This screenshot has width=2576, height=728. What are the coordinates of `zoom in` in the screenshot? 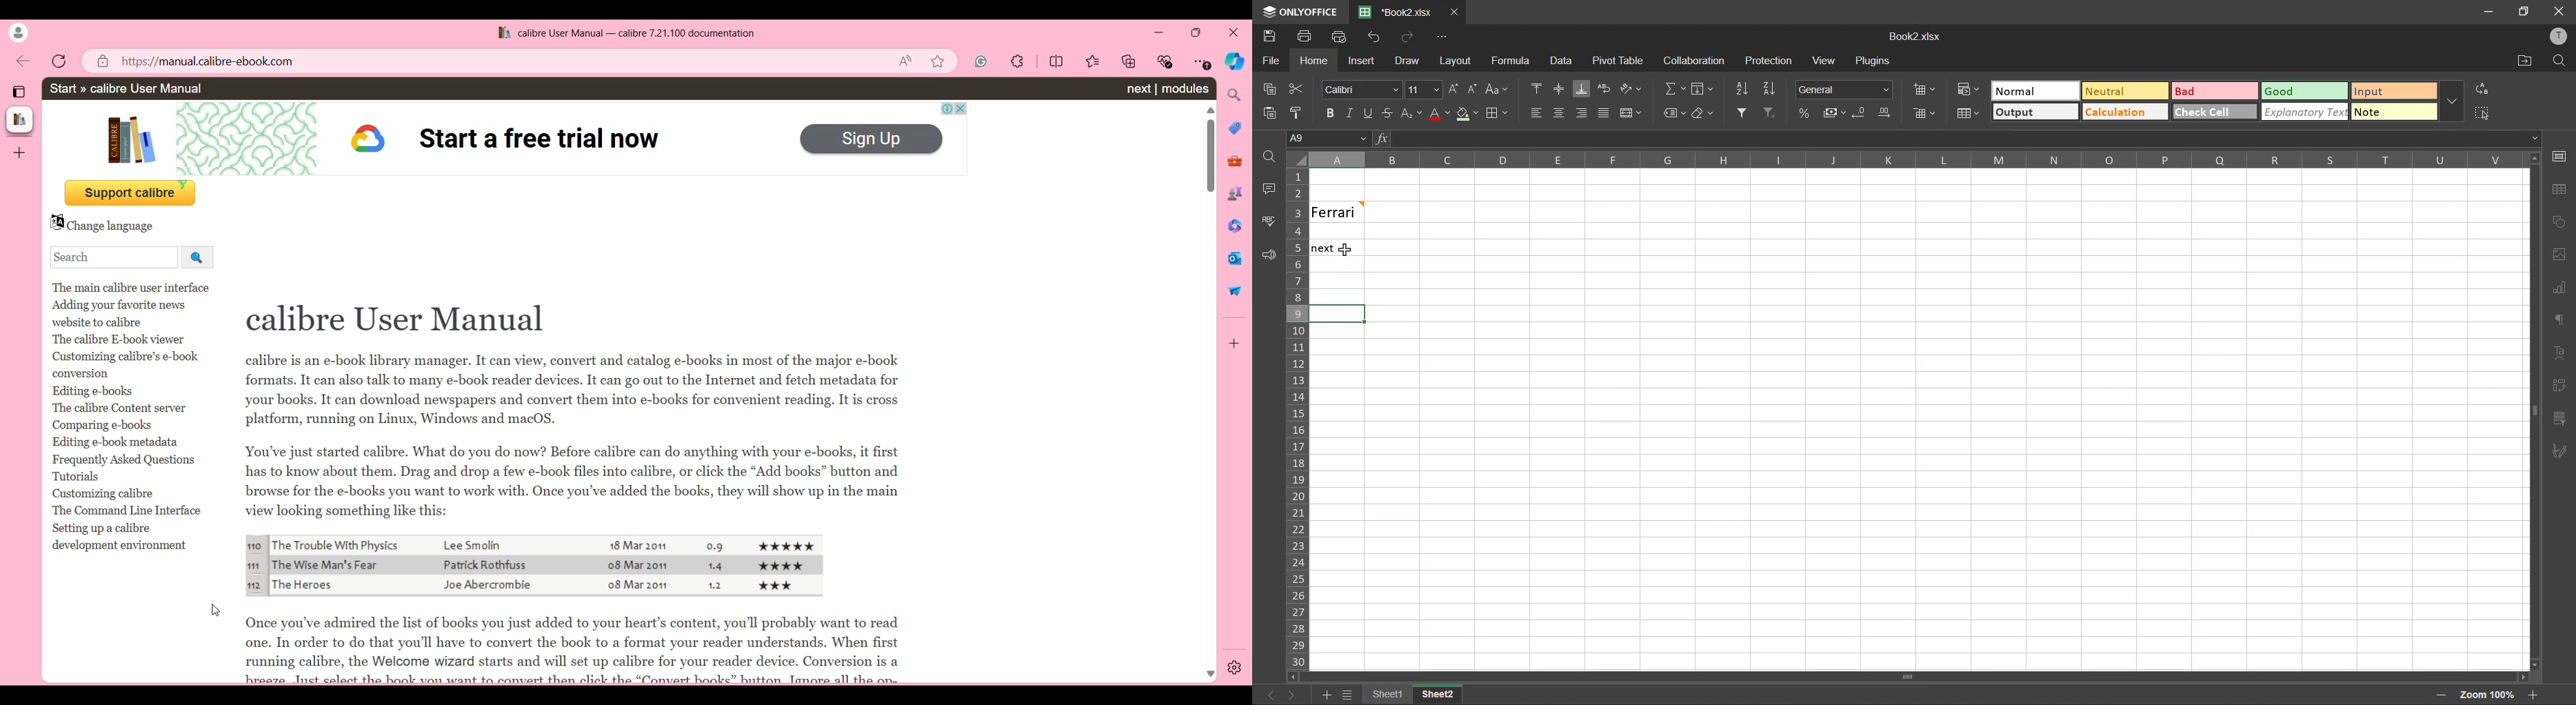 It's located at (2533, 693).